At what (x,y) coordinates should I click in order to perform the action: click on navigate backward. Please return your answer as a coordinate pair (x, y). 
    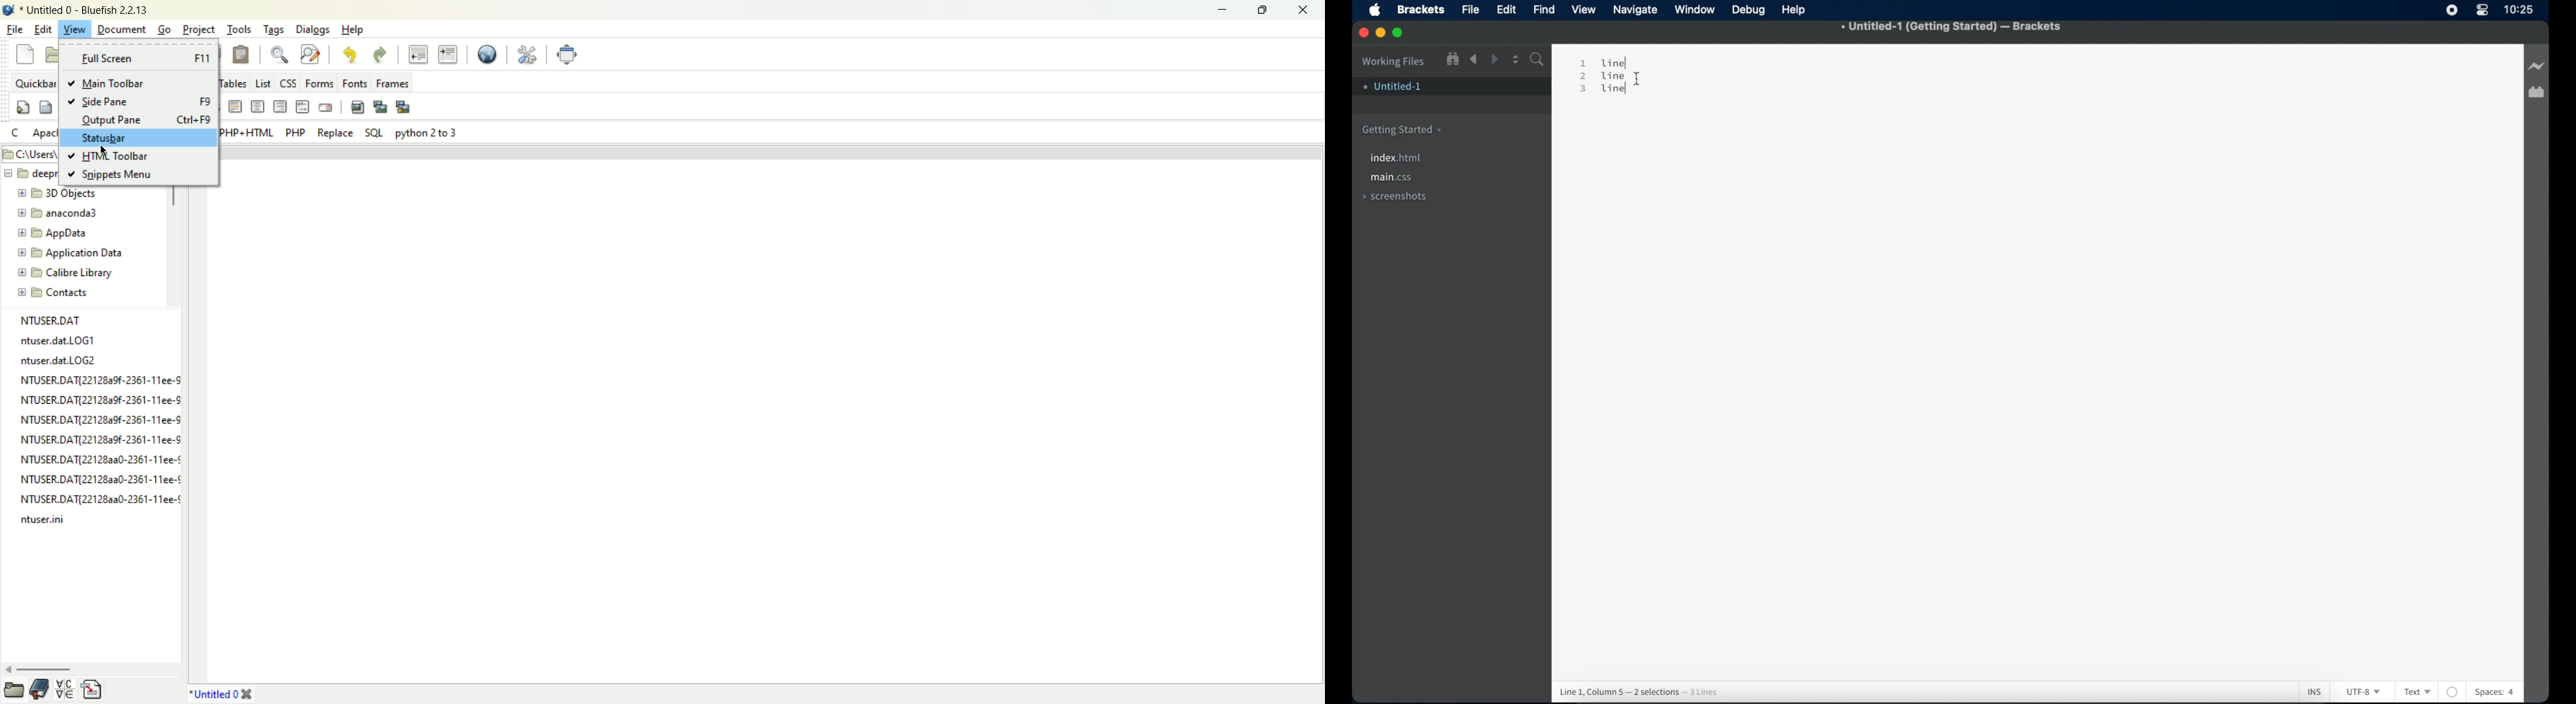
    Looking at the image, I should click on (1474, 59).